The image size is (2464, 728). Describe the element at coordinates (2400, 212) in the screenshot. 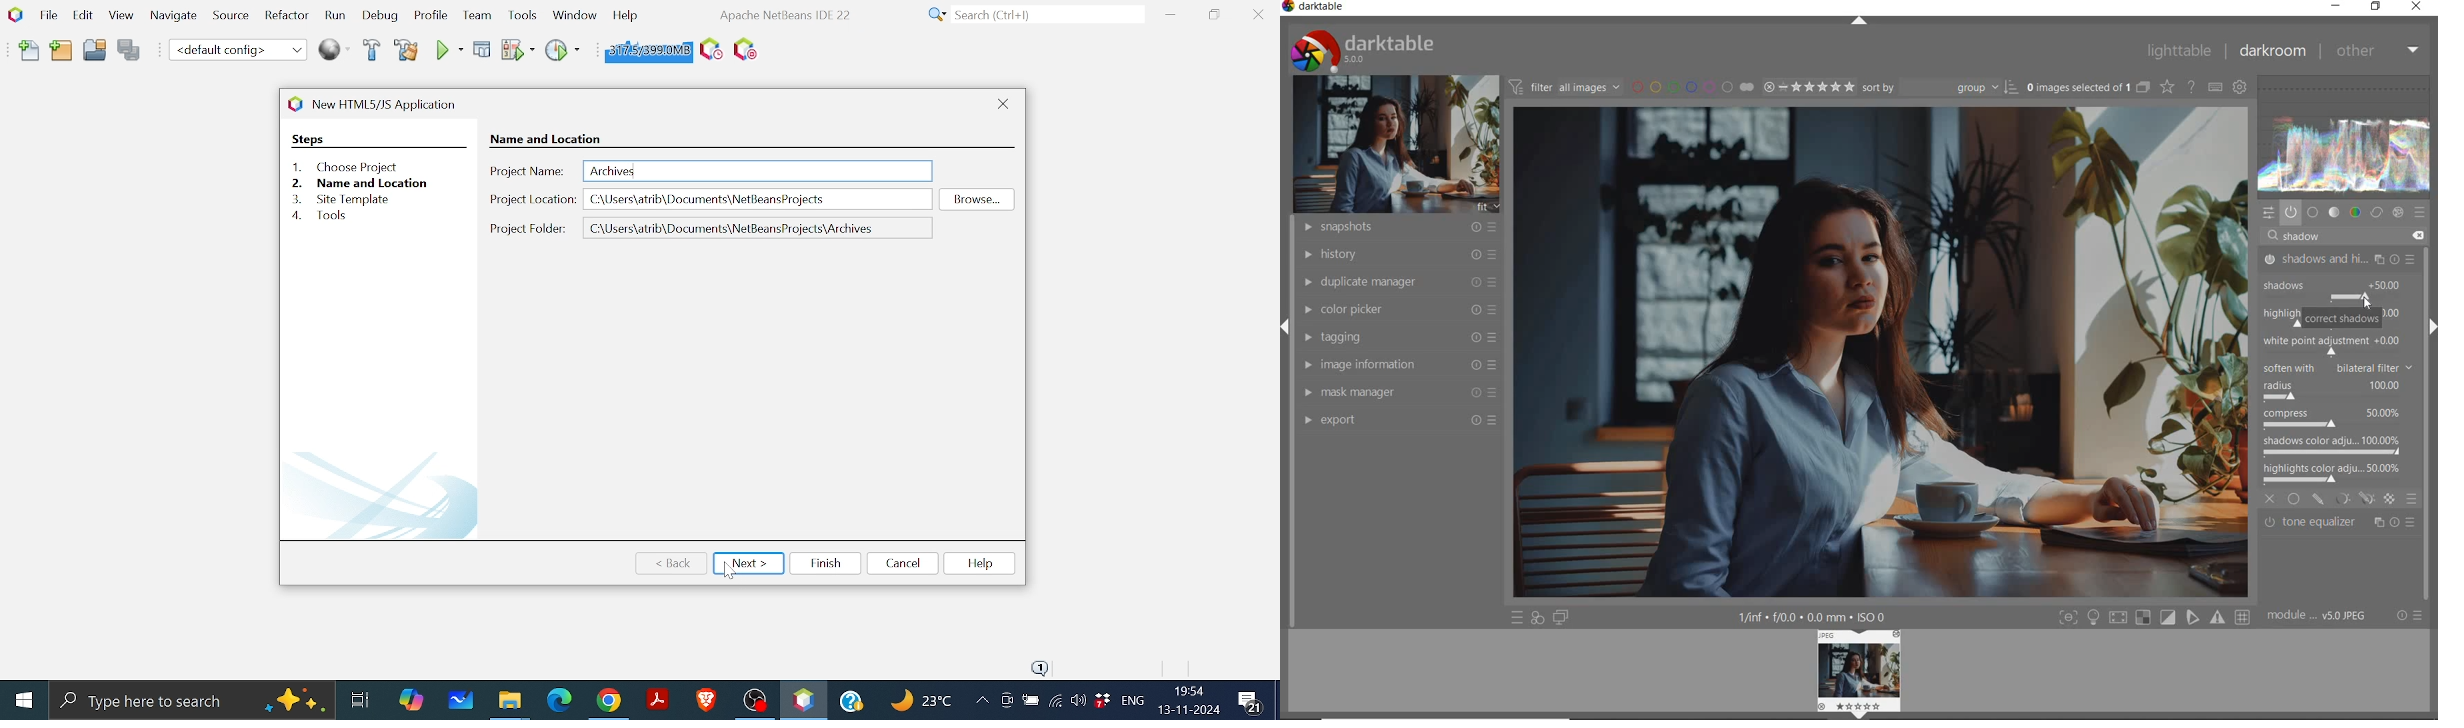

I see `effect` at that location.